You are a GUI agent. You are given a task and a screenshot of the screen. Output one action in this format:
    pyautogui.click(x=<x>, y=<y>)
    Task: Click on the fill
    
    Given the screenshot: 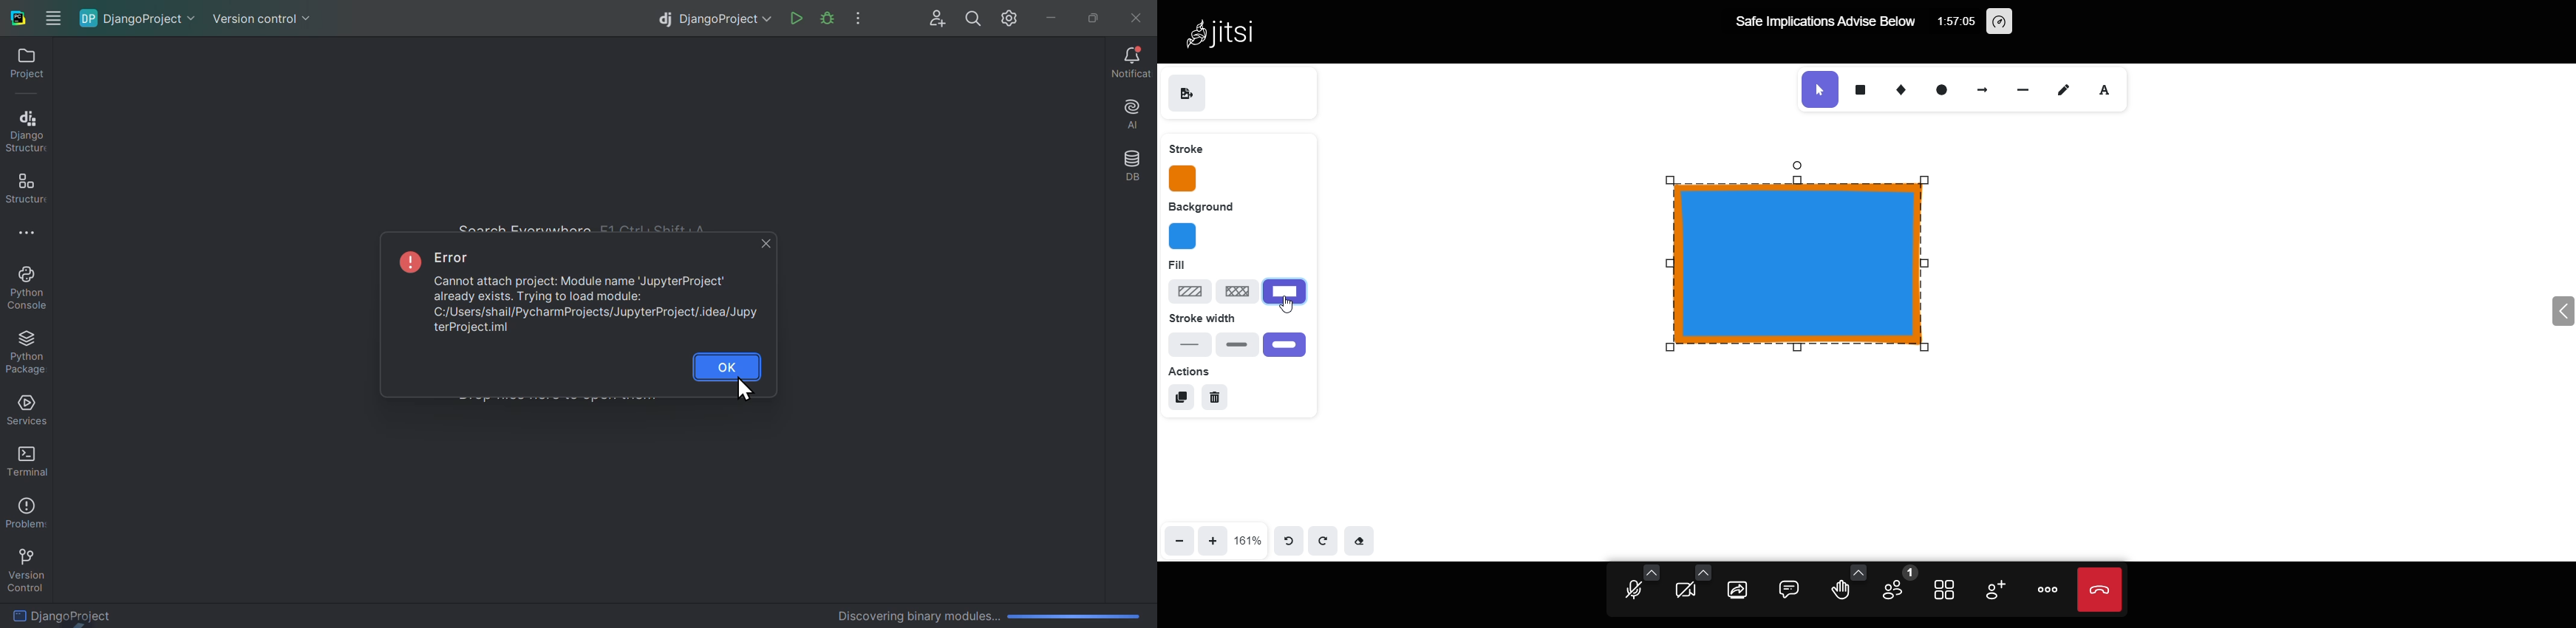 What is the action you would take?
    pyautogui.click(x=1180, y=265)
    